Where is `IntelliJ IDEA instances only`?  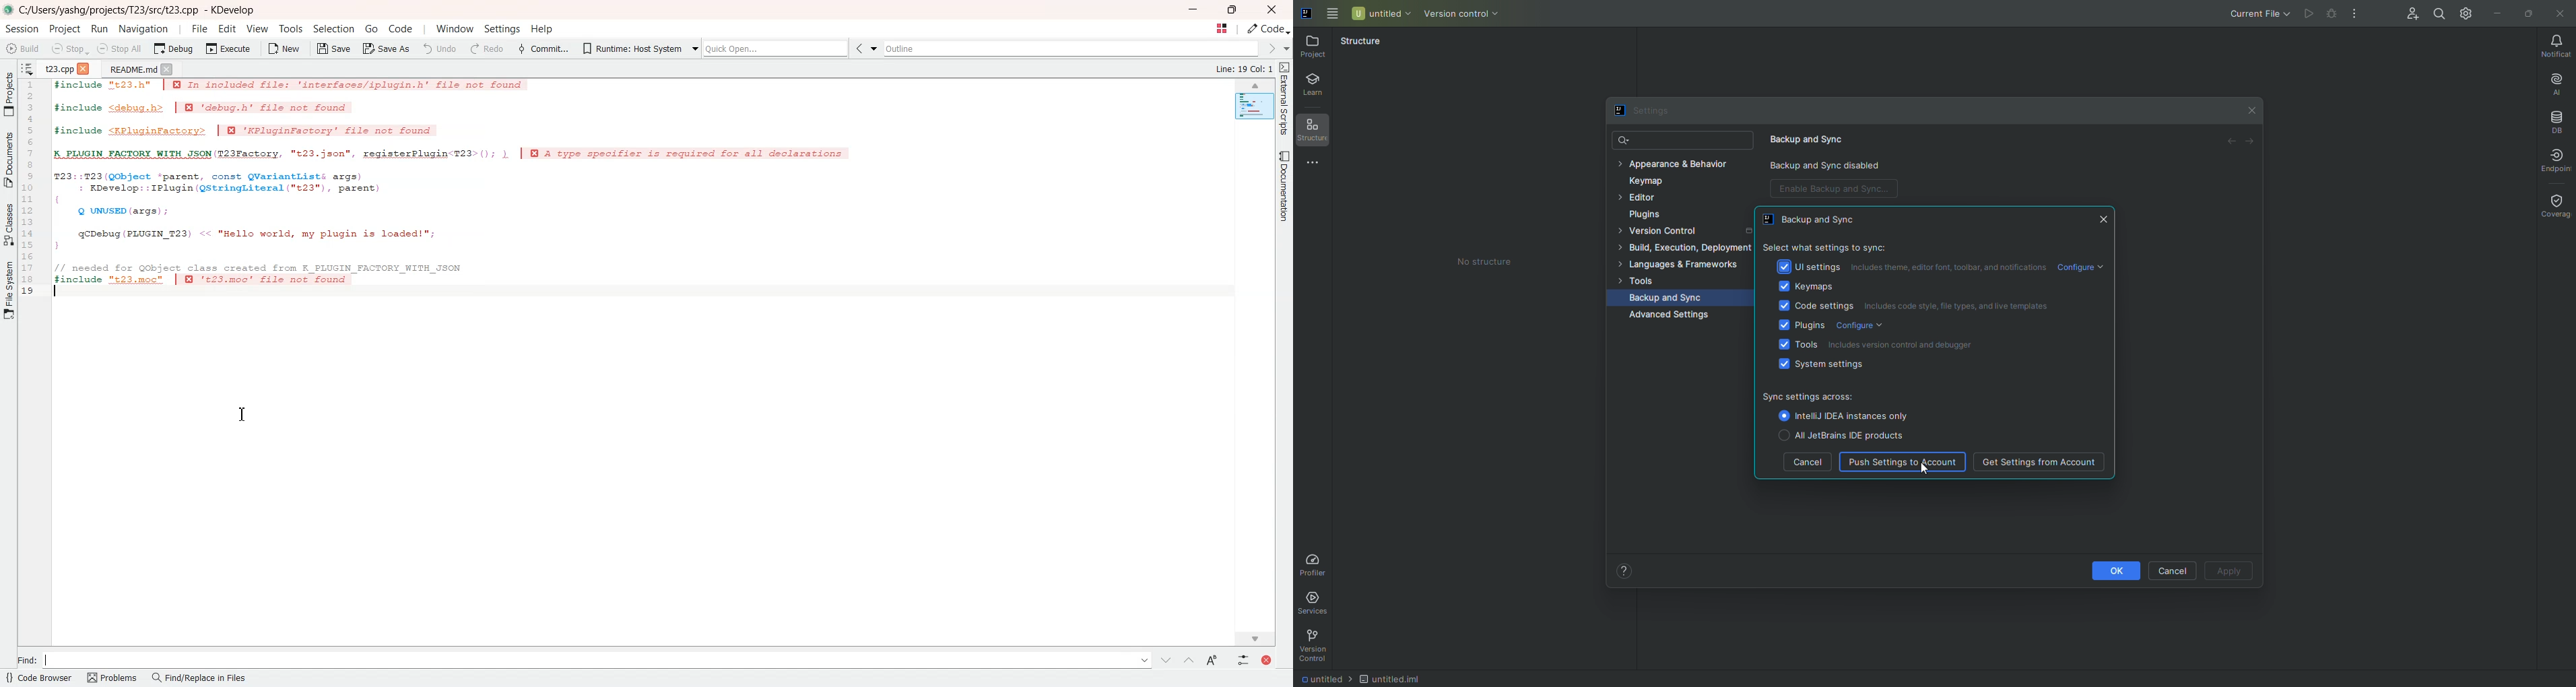
IntelliJ IDEA instances only is located at coordinates (1842, 416).